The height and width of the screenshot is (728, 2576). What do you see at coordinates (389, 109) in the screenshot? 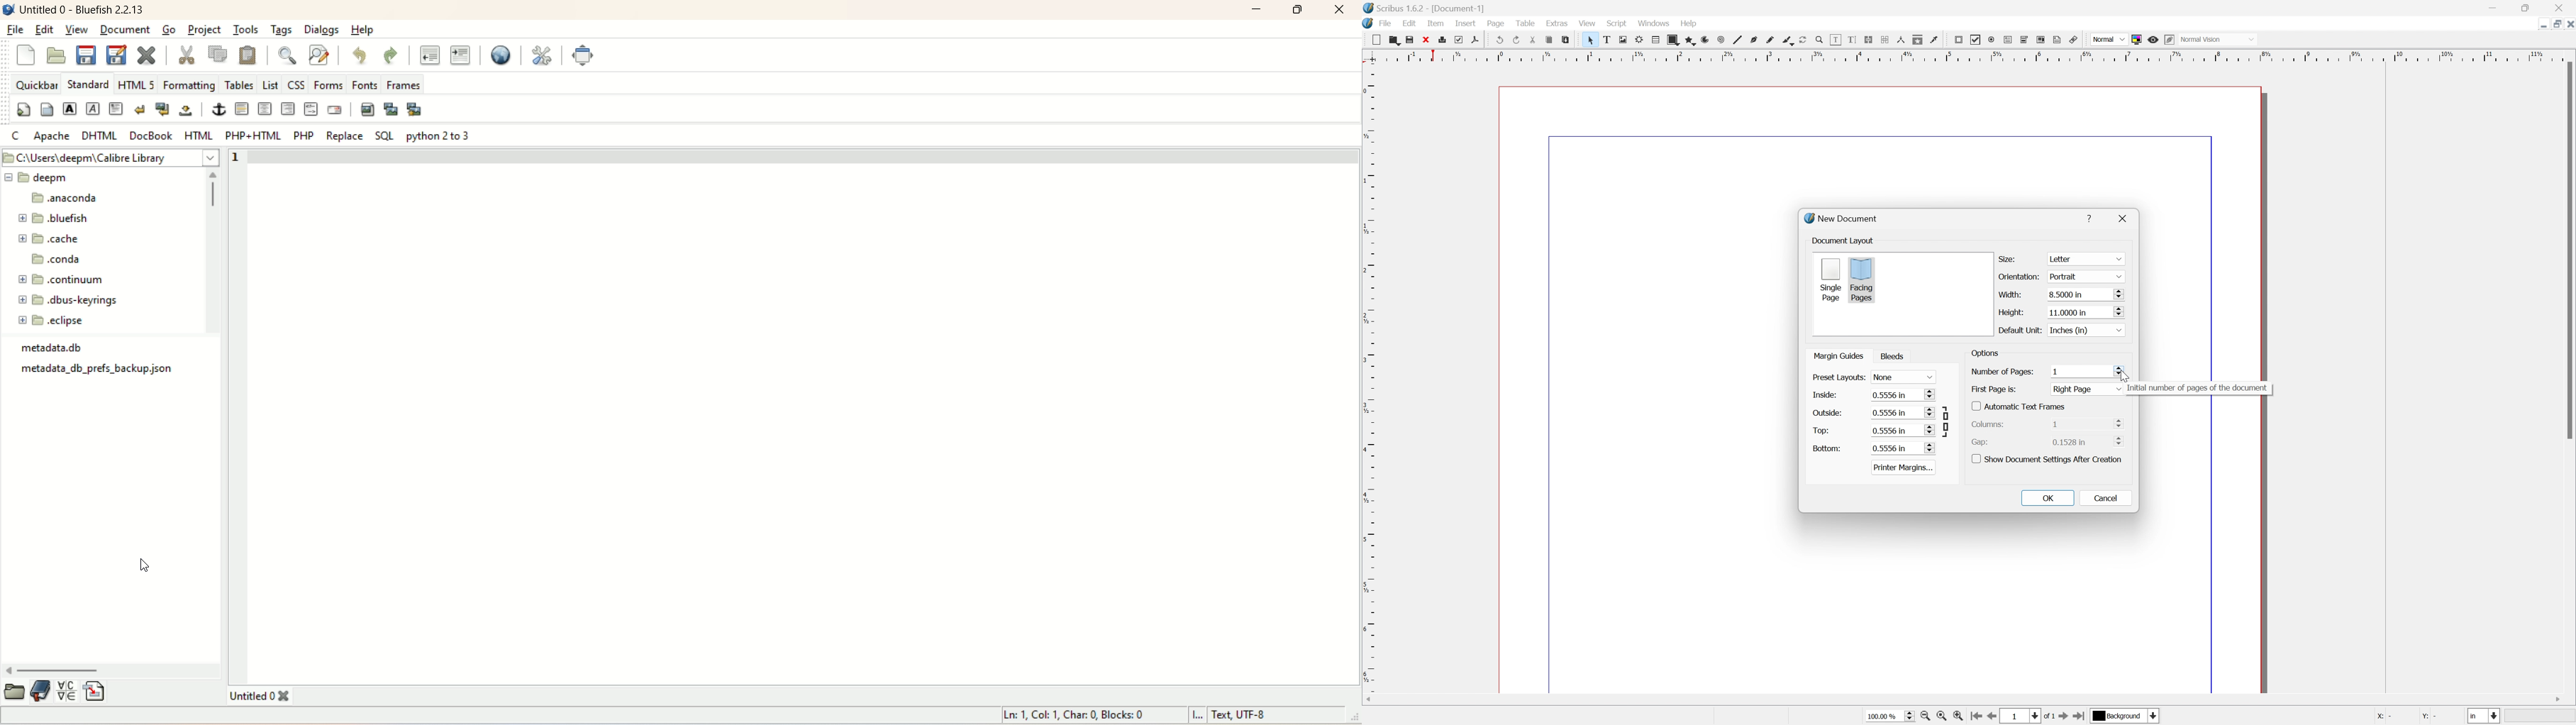
I see `insert thumbnail` at bounding box center [389, 109].